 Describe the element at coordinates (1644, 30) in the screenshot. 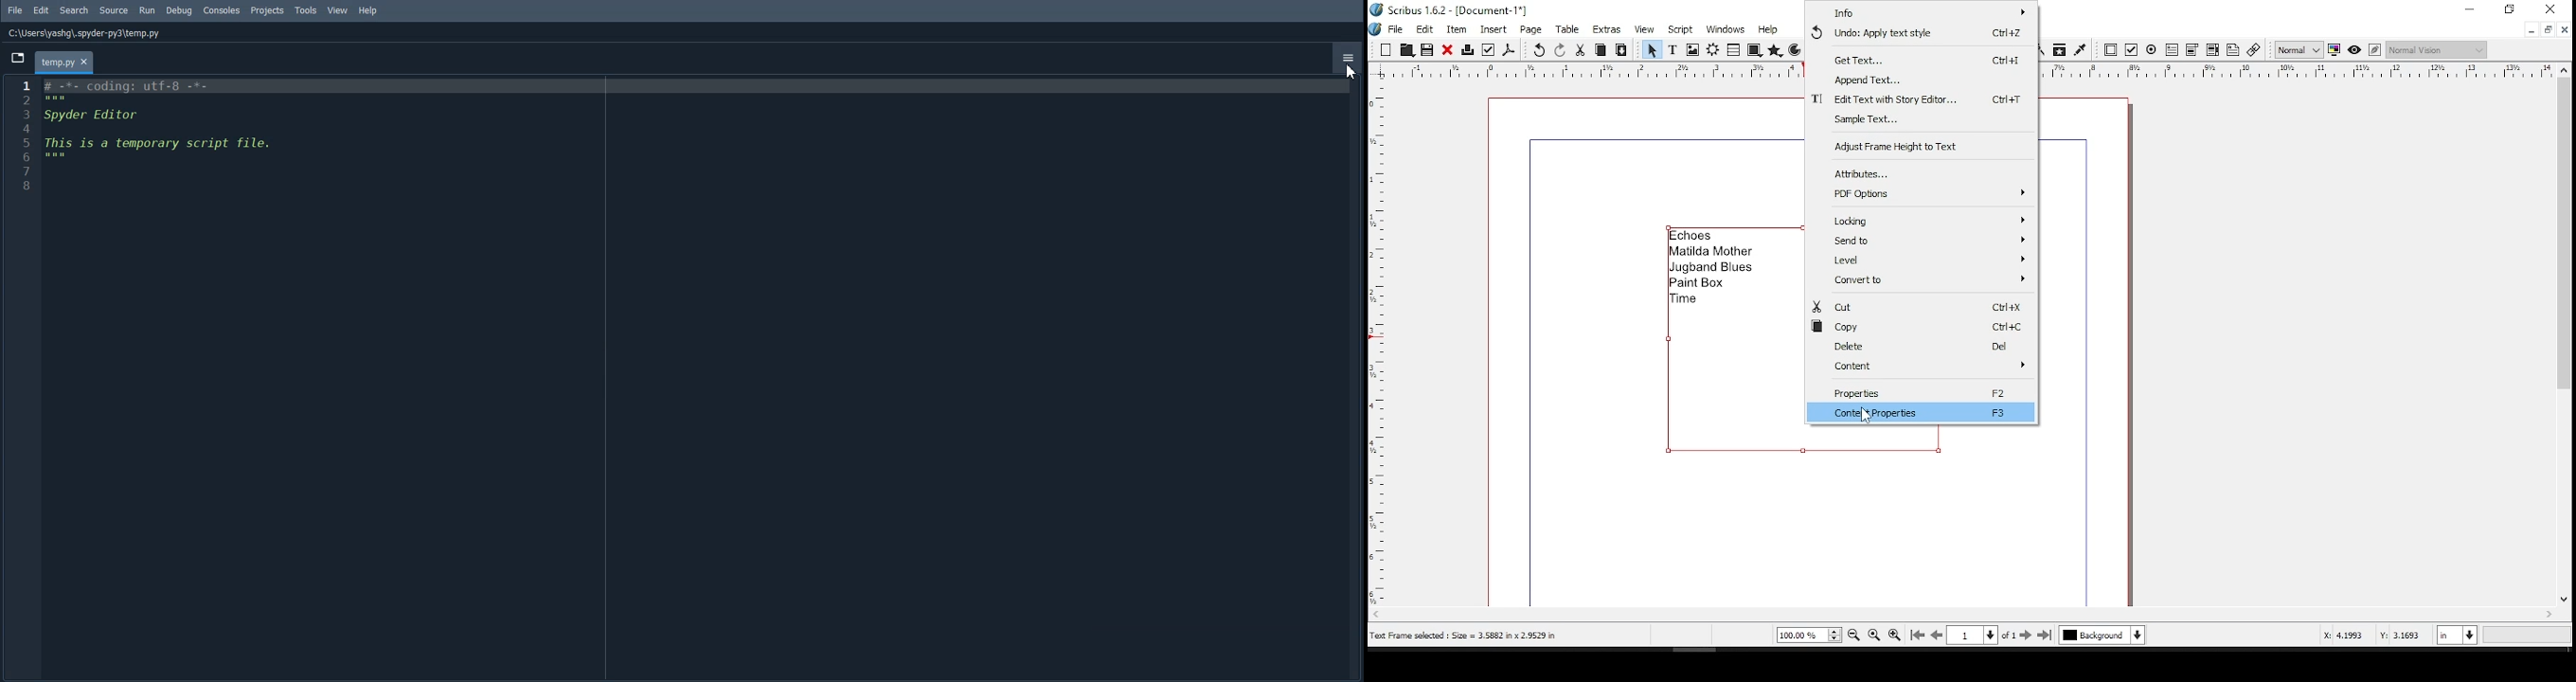

I see `view` at that location.